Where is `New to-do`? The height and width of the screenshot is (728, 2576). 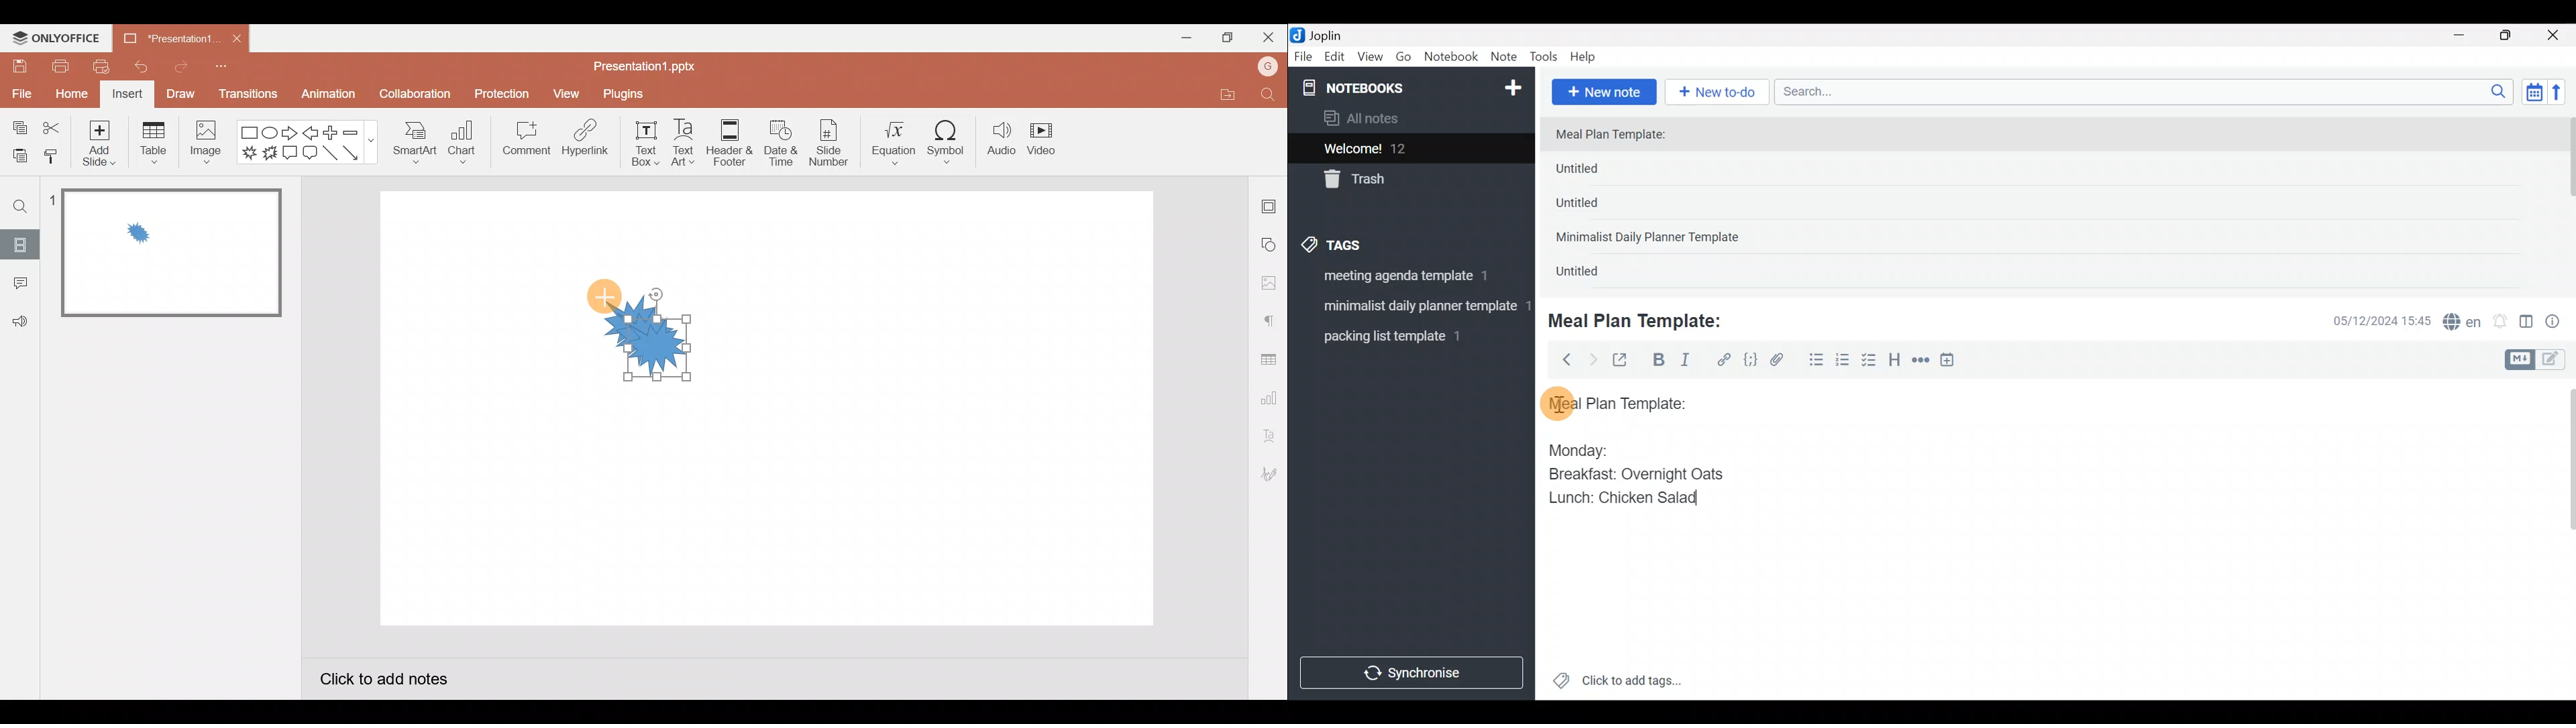
New to-do is located at coordinates (1720, 93).